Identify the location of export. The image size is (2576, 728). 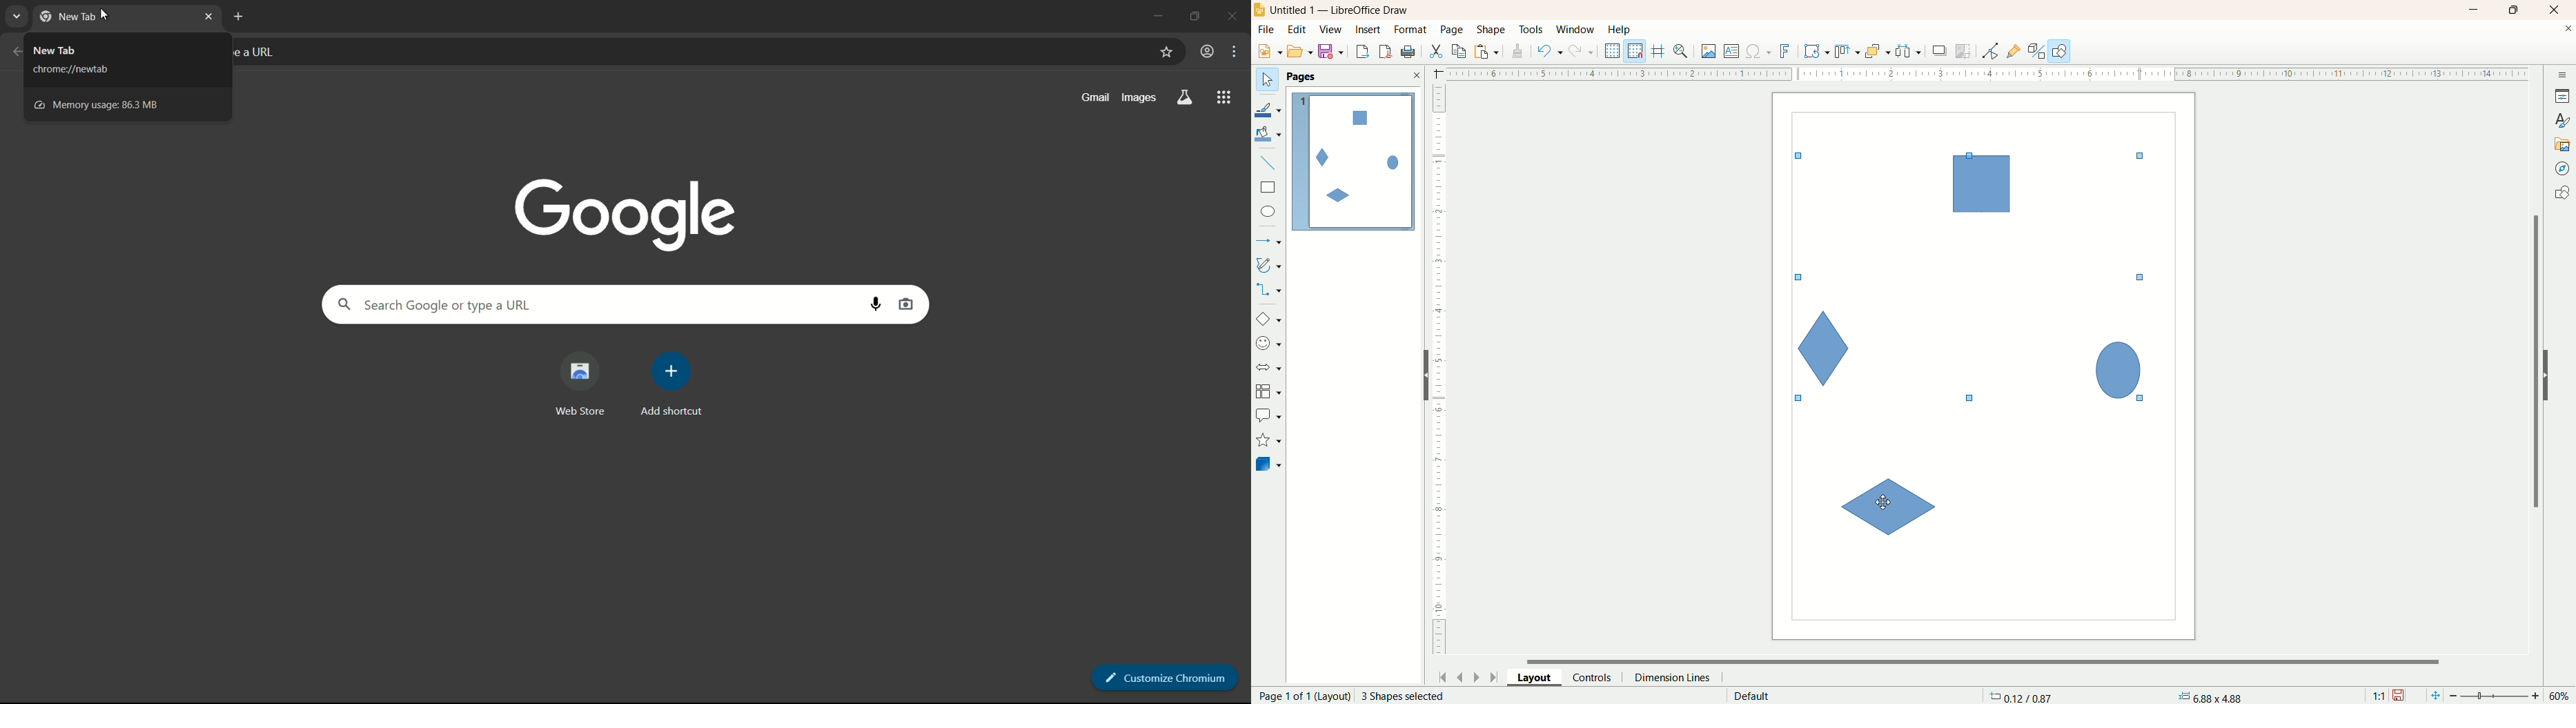
(1361, 49).